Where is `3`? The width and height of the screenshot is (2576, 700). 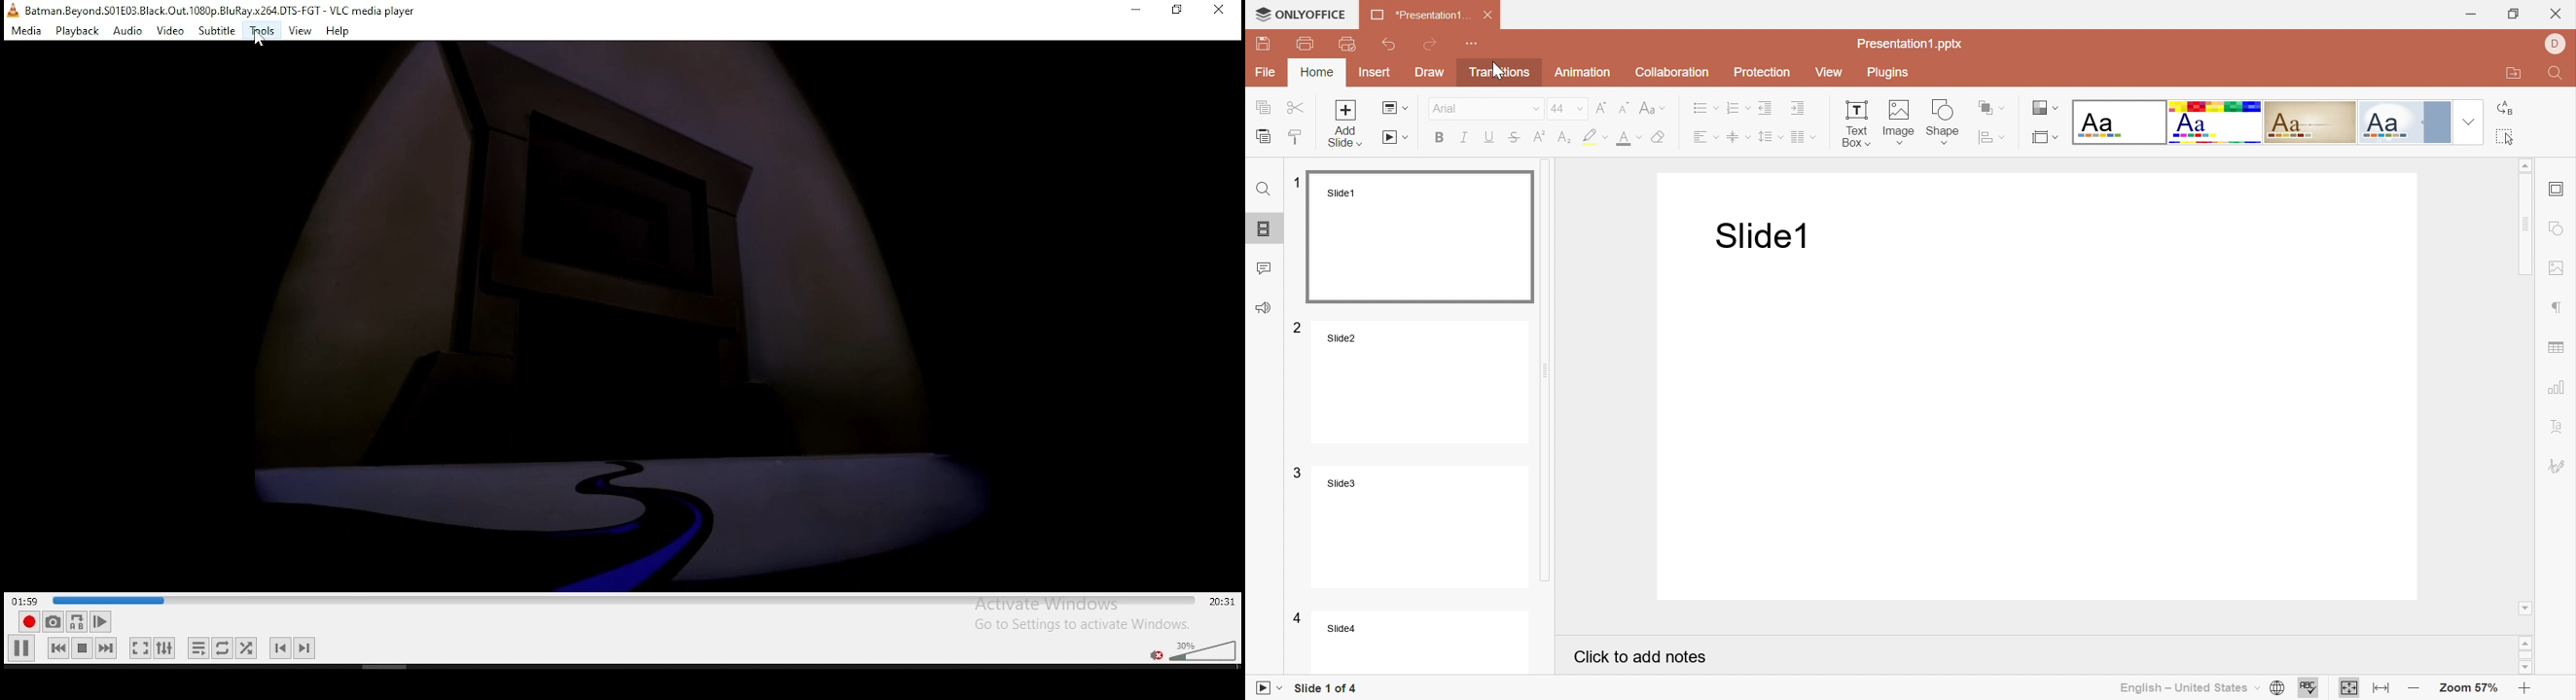 3 is located at coordinates (1298, 472).